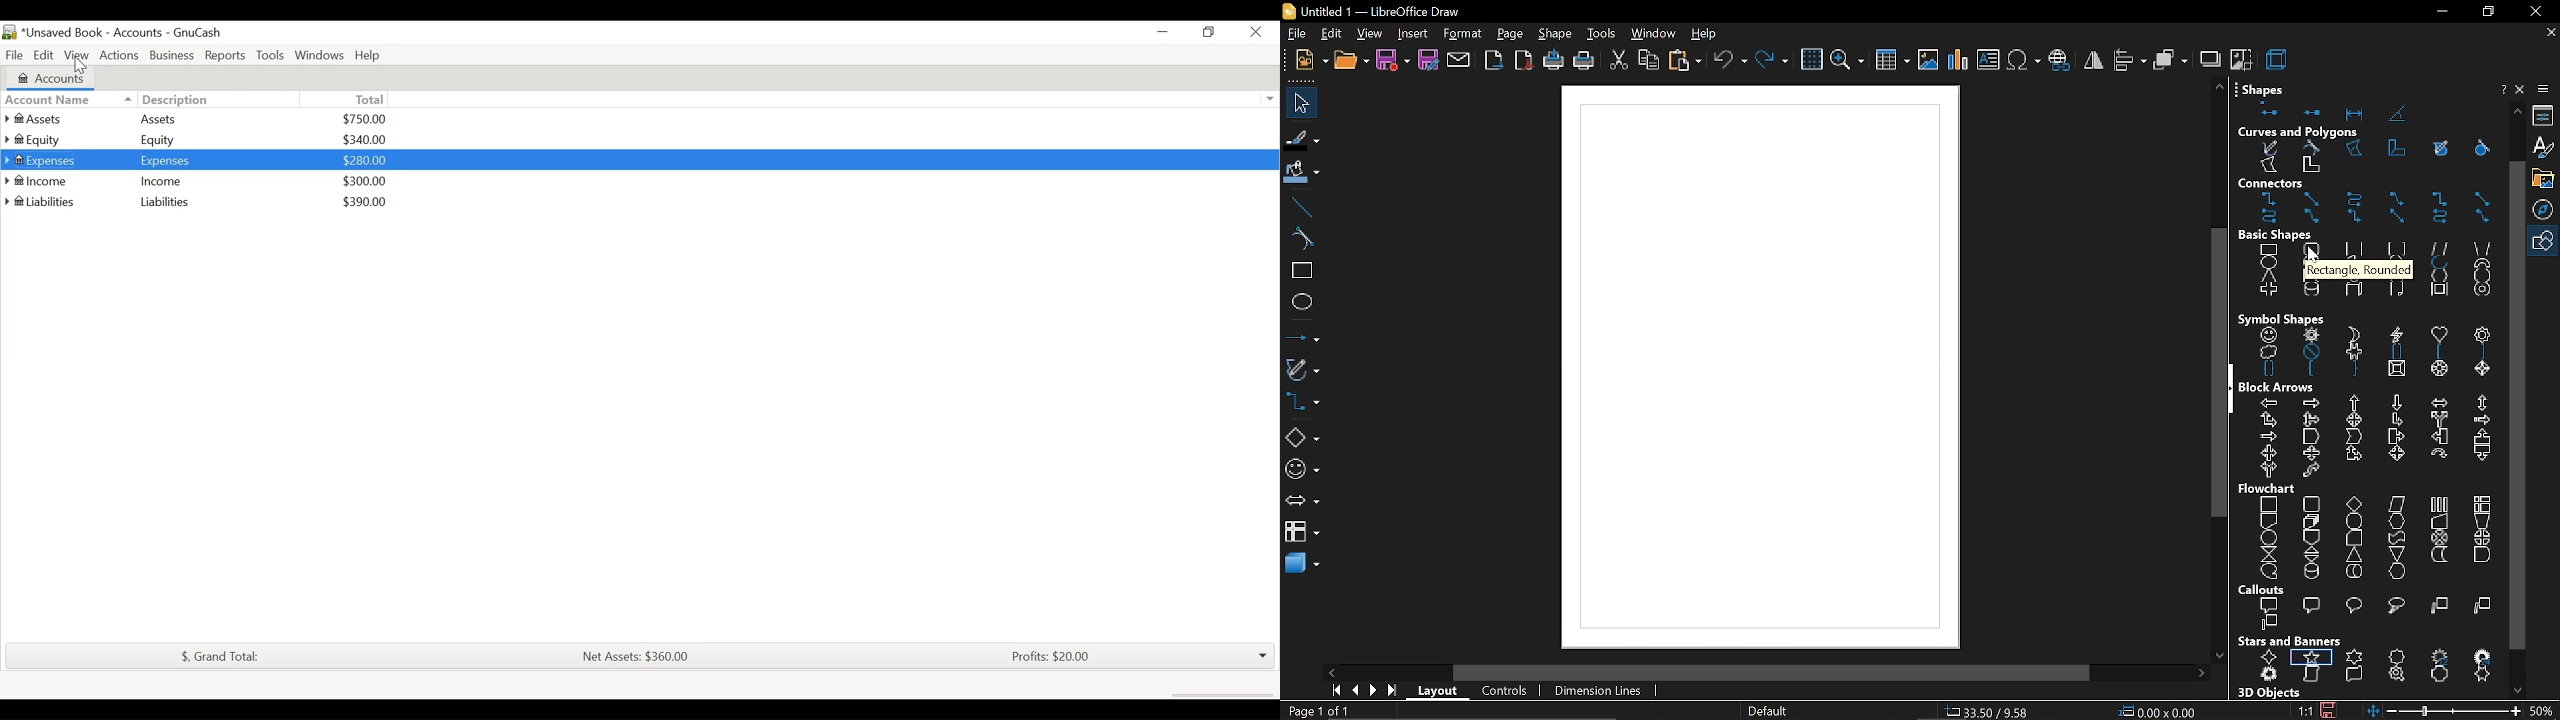  What do you see at coordinates (49, 181) in the screenshot?
I see `Income` at bounding box center [49, 181].